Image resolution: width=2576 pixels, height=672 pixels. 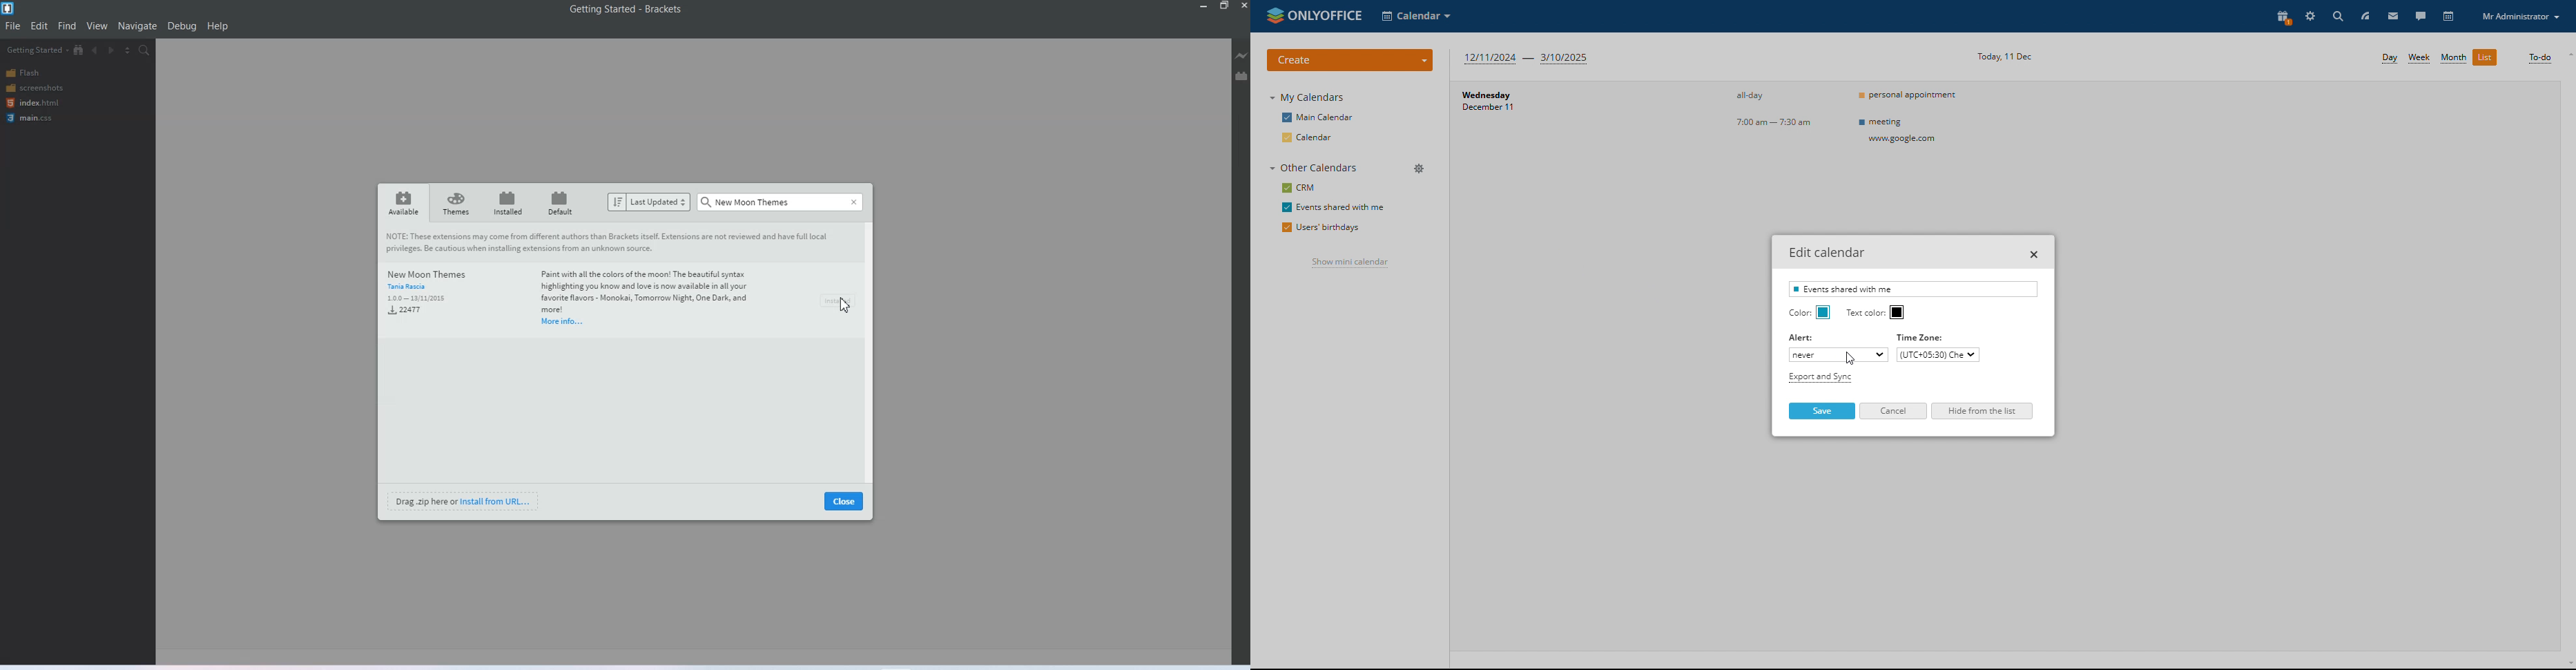 I want to click on my calendars, so click(x=1307, y=97).